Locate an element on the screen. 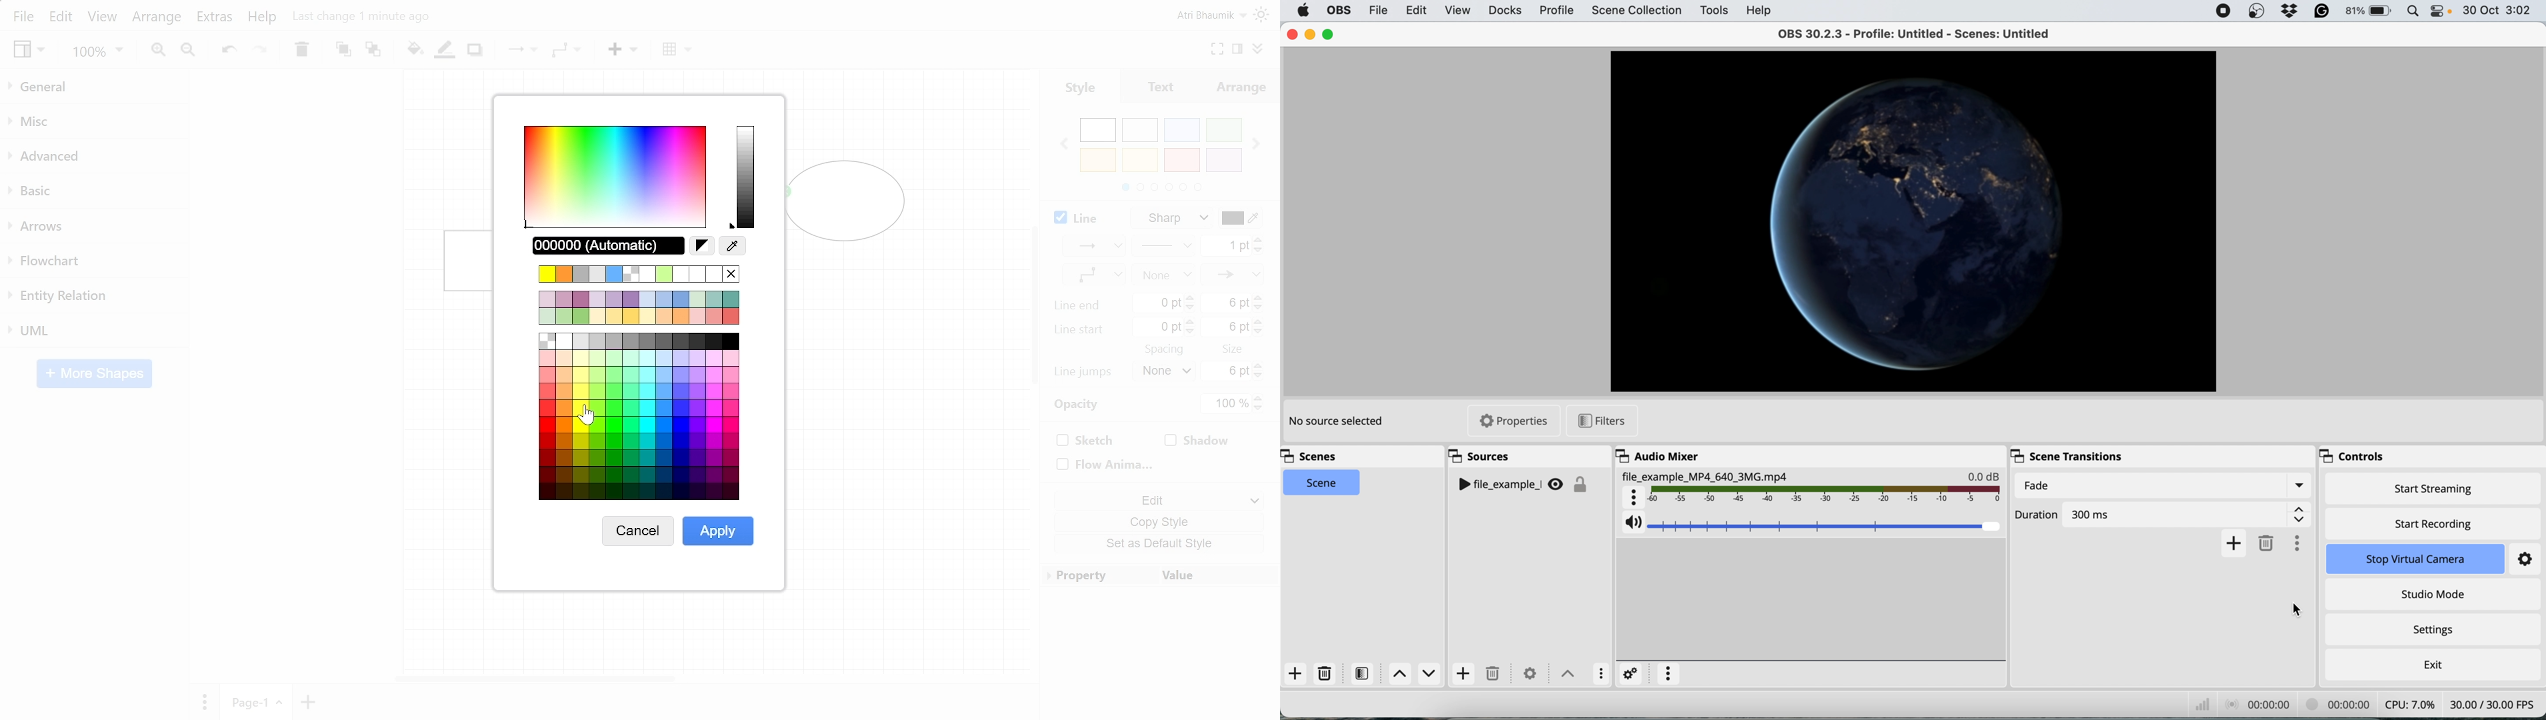  controls is located at coordinates (2351, 455).